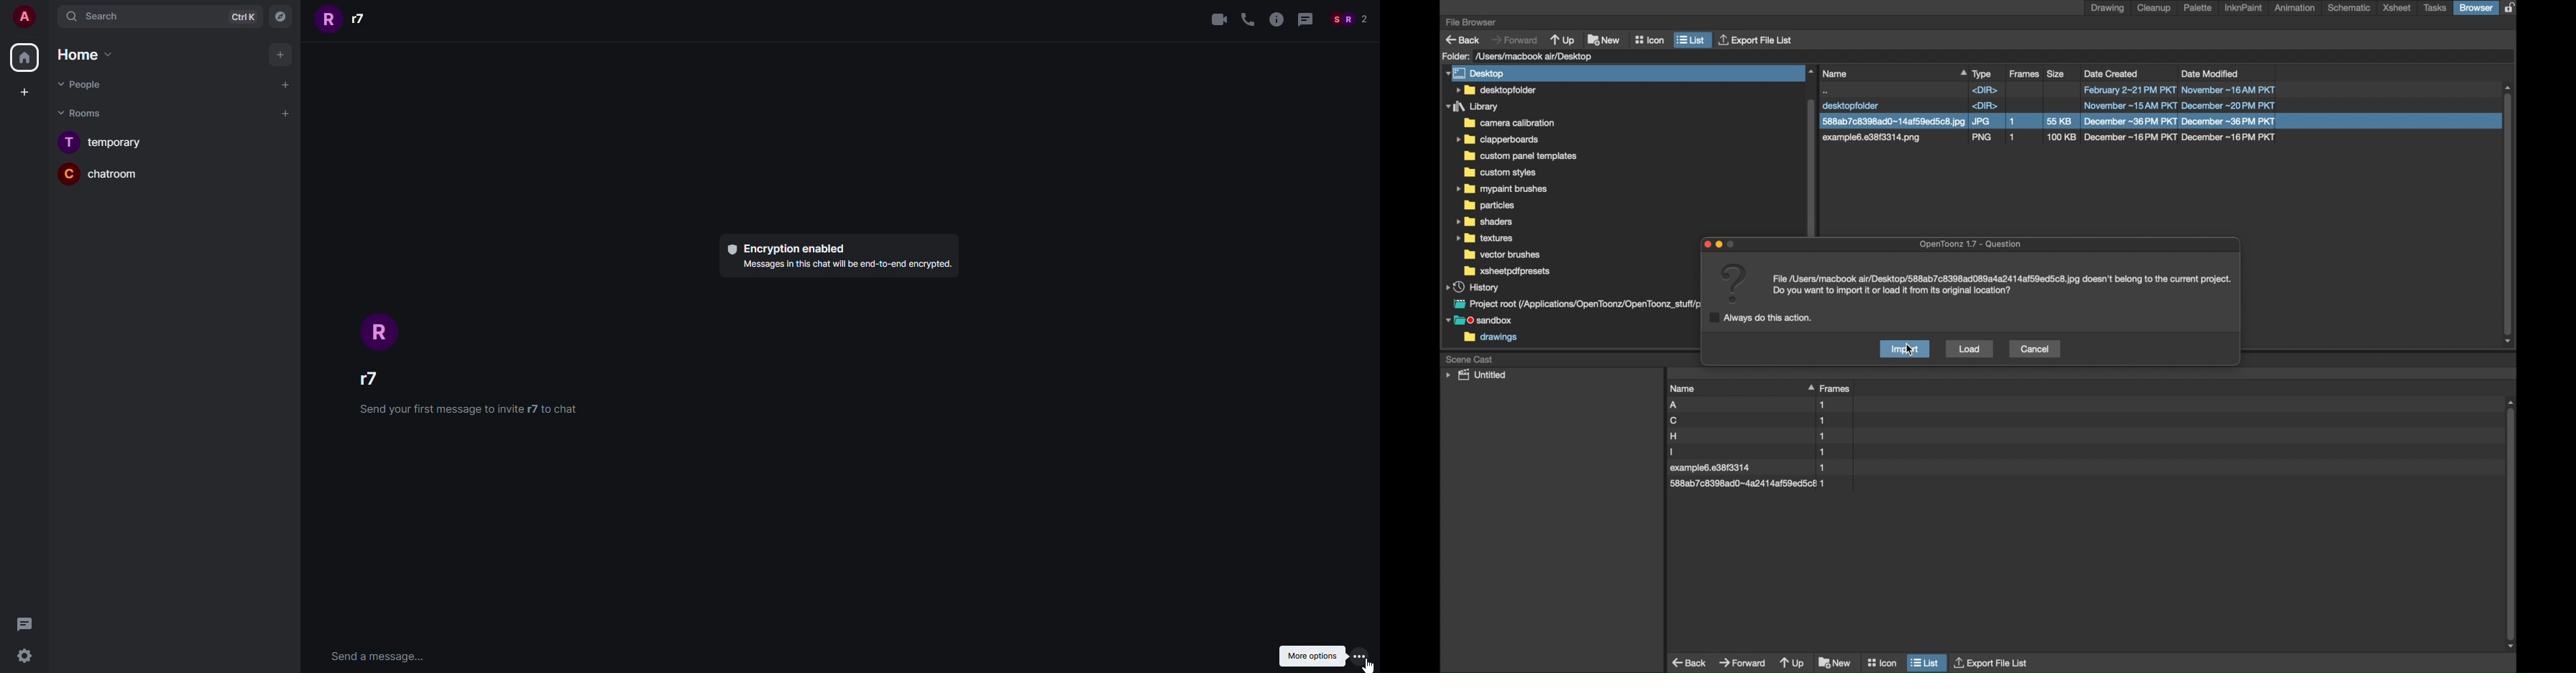  Describe the element at coordinates (1747, 436) in the screenshot. I see `file` at that location.